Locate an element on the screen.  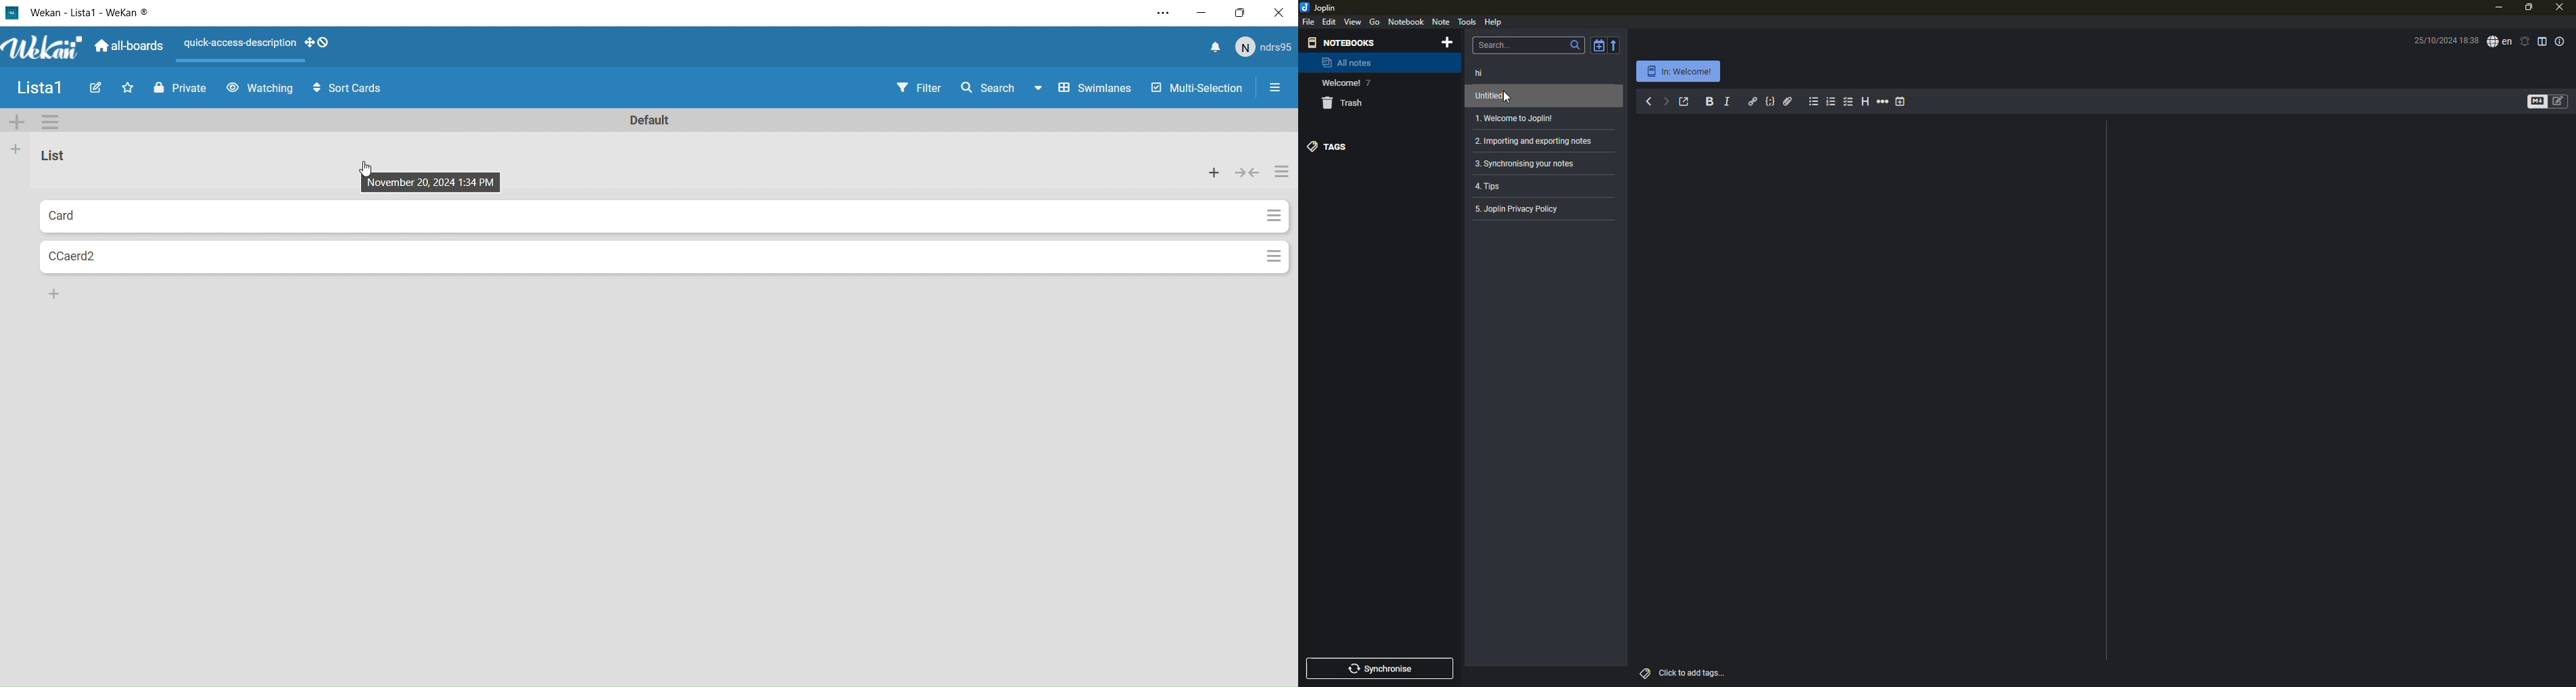
click to add tags is located at coordinates (1693, 673).